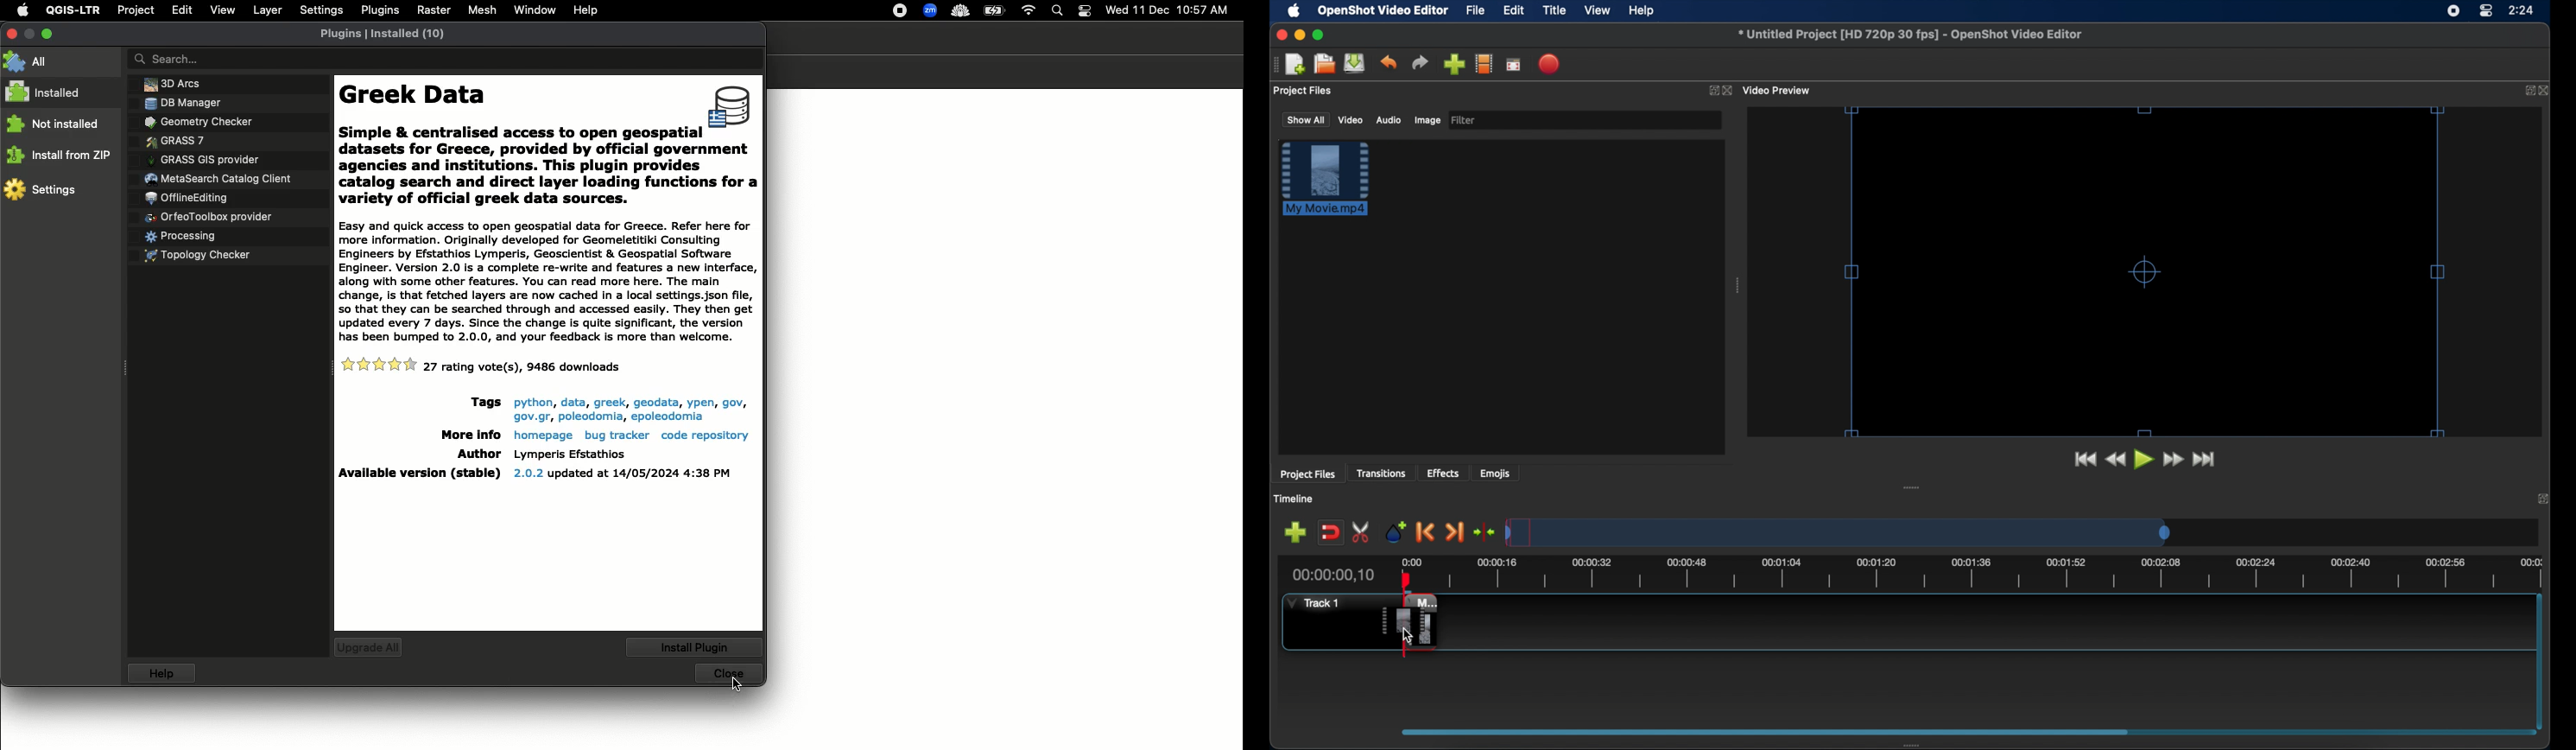 Image resolution: width=2576 pixels, height=756 pixels. Describe the element at coordinates (1389, 120) in the screenshot. I see `audio` at that location.